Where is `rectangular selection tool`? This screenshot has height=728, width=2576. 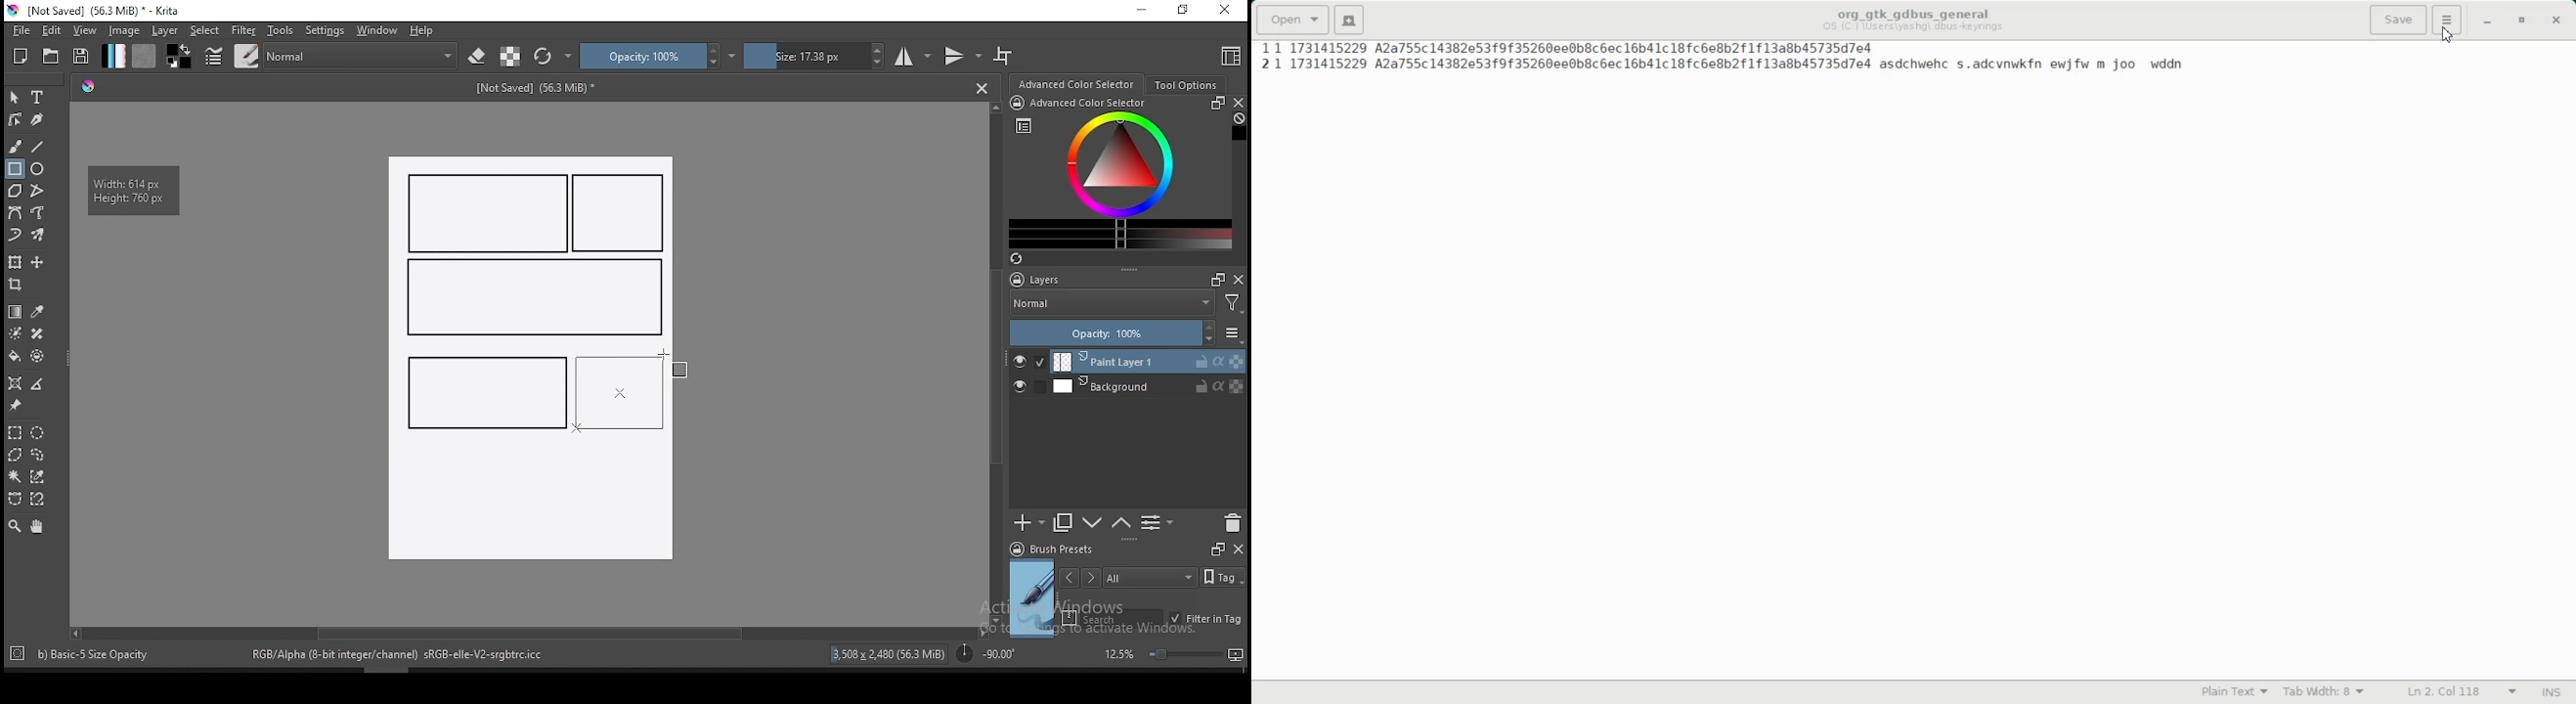
rectangular selection tool is located at coordinates (14, 432).